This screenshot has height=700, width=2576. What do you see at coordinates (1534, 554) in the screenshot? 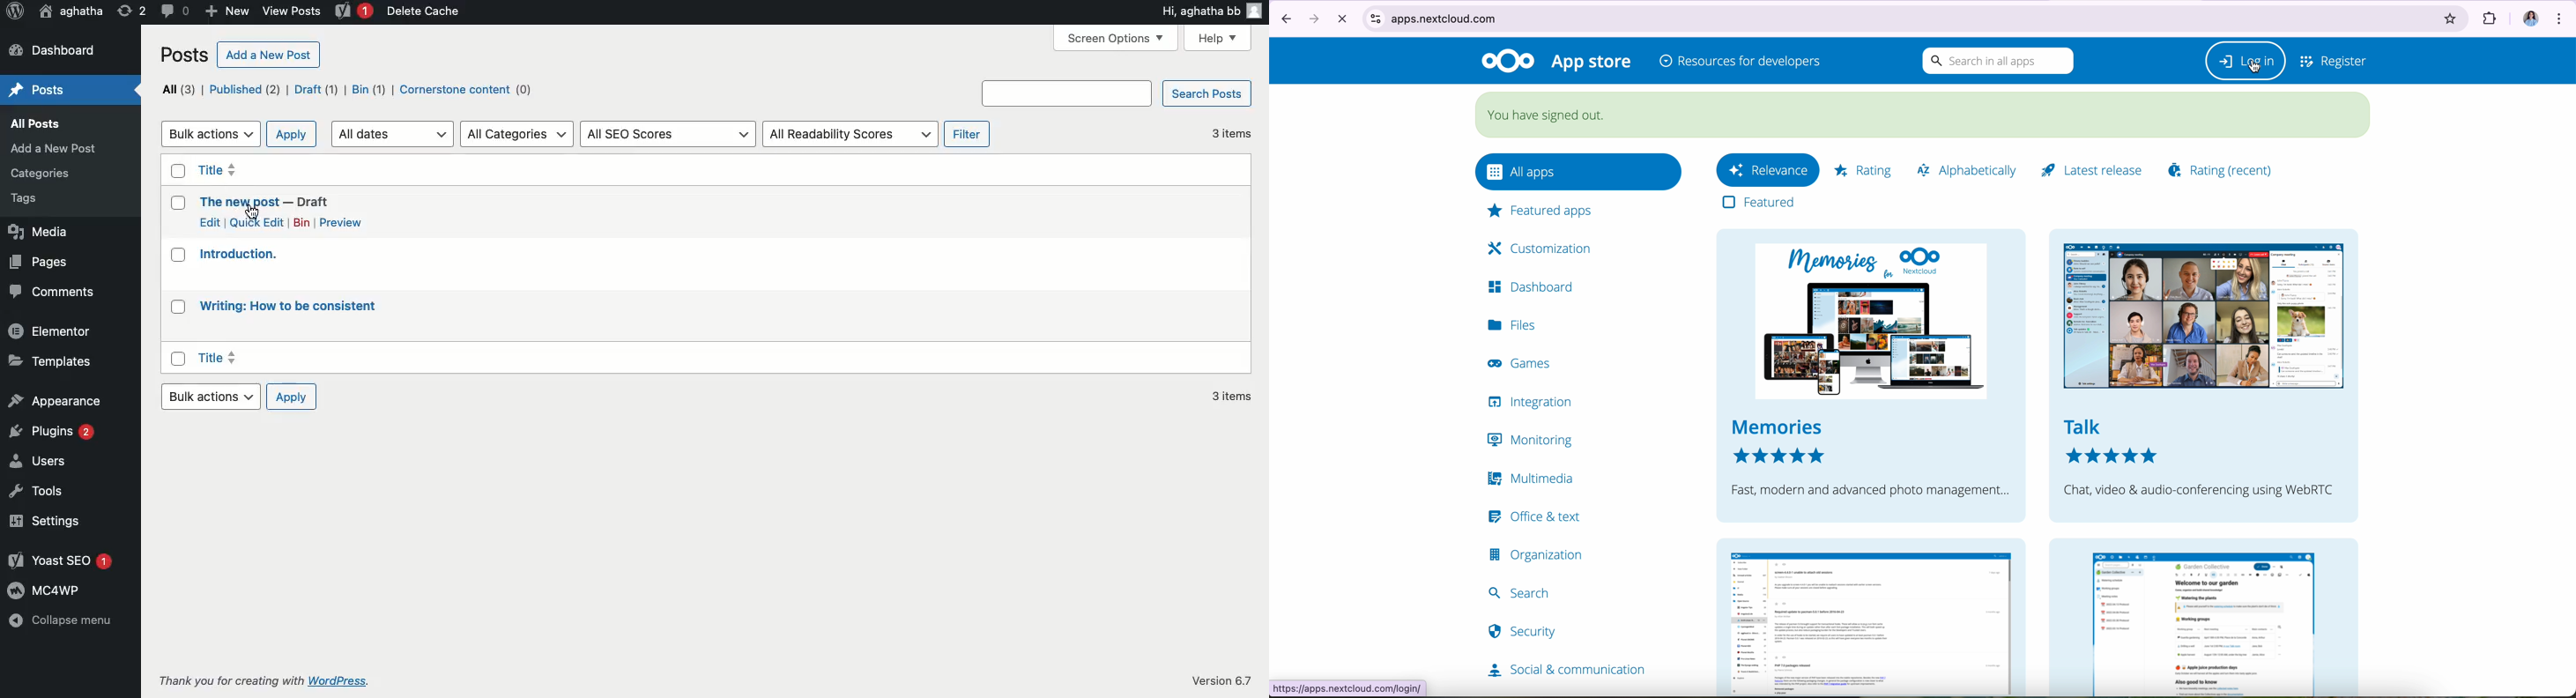
I see `organization` at bounding box center [1534, 554].